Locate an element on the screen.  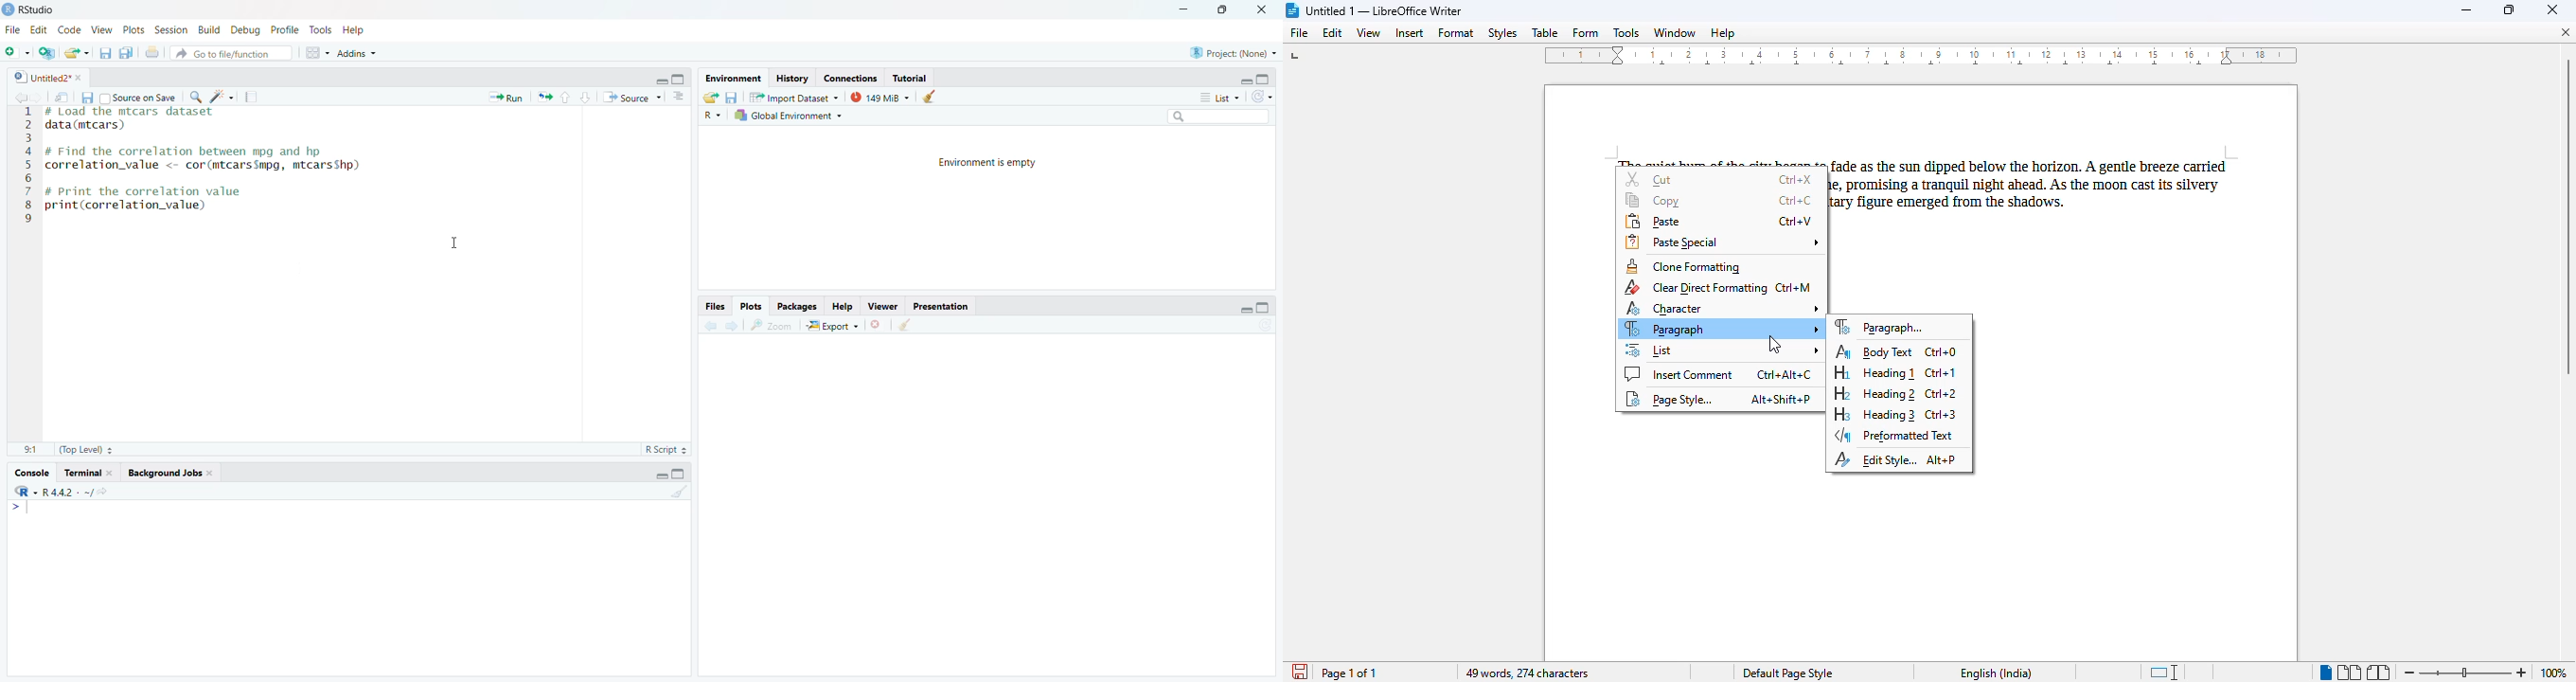
cut is located at coordinates (1720, 180).